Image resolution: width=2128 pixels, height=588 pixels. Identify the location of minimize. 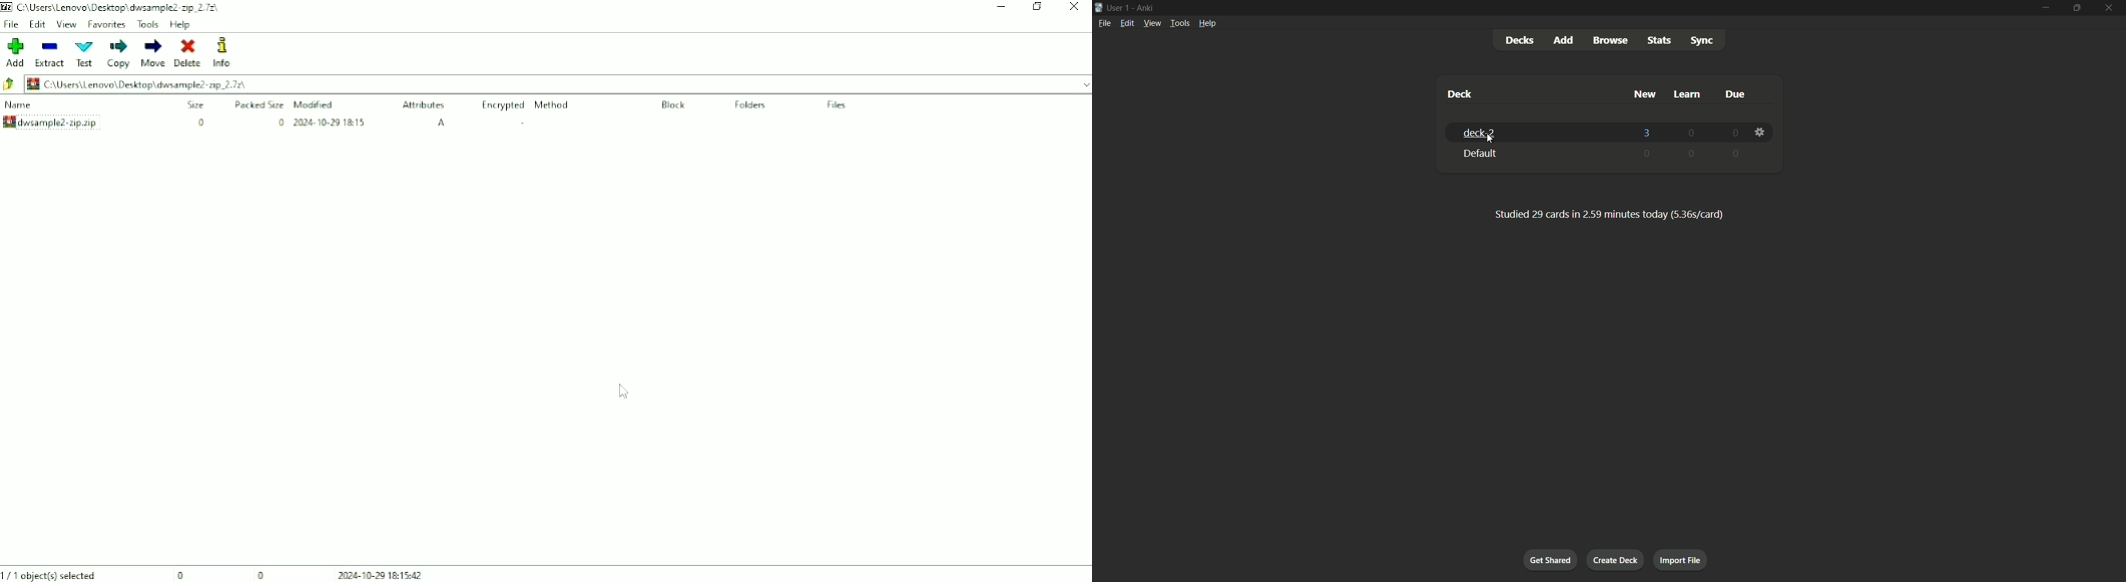
(2048, 8).